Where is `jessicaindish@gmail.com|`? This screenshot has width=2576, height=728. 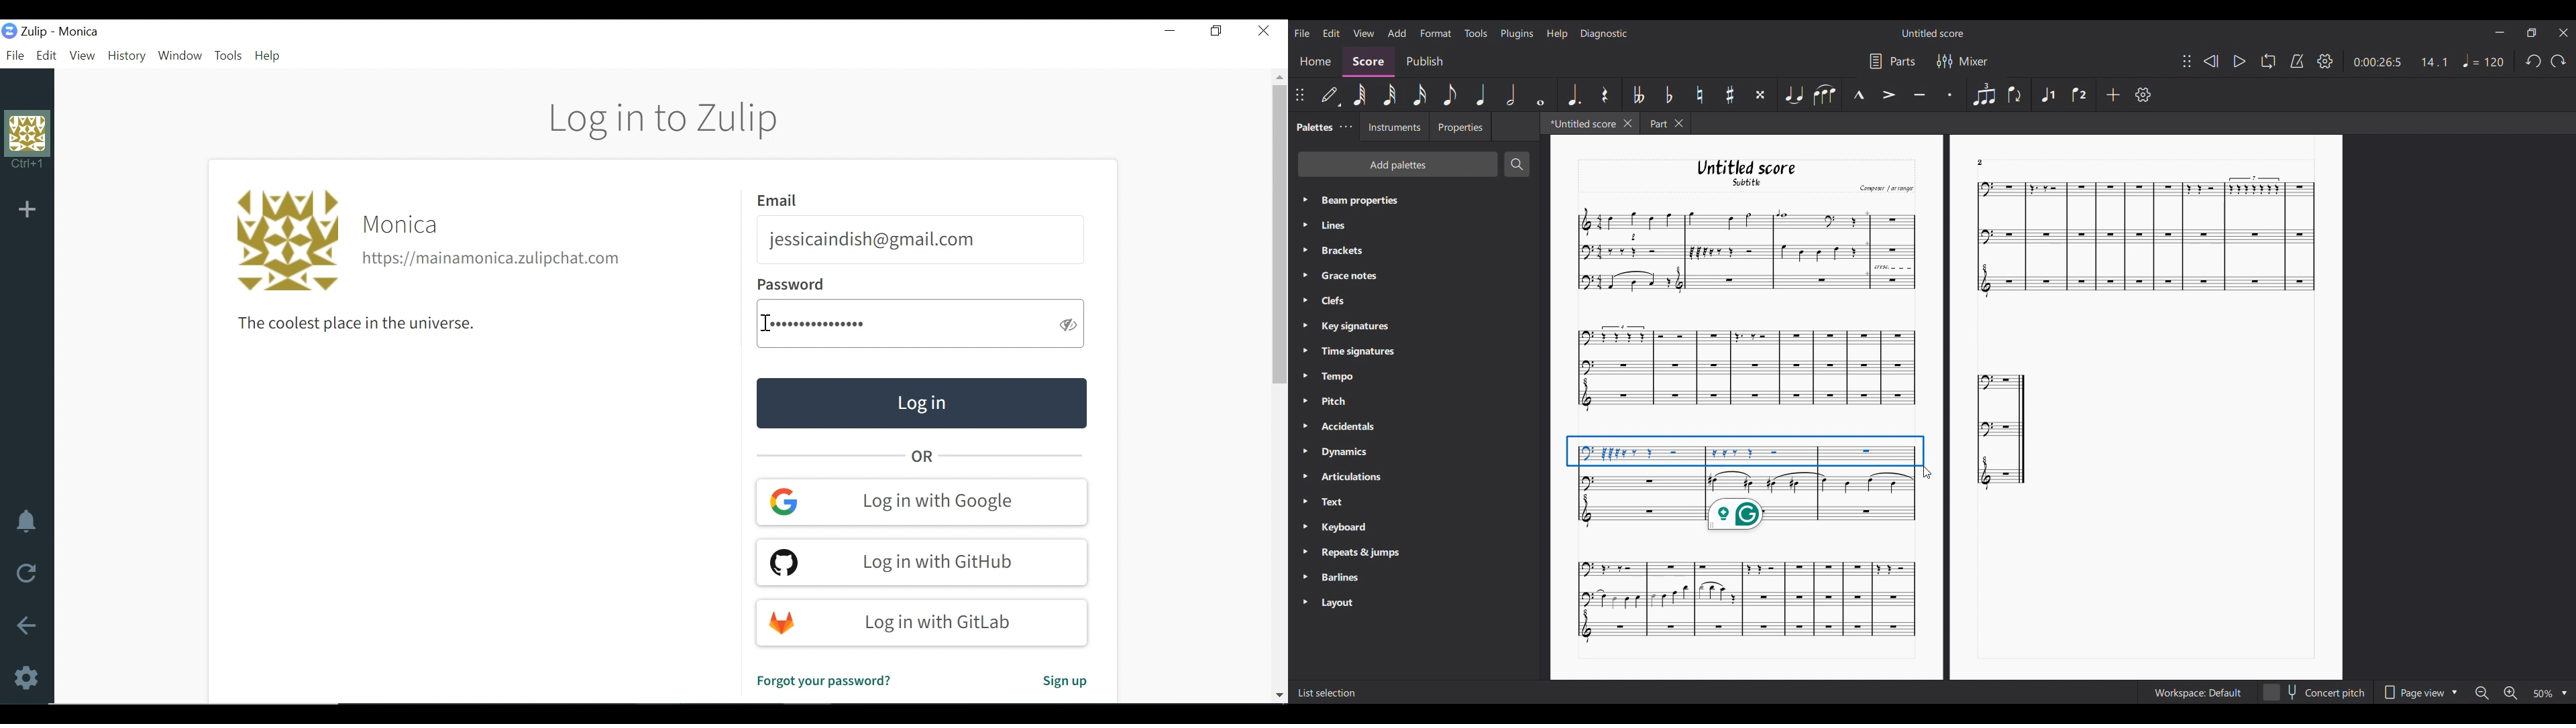 jessicaindish@gmail.com| is located at coordinates (873, 240).